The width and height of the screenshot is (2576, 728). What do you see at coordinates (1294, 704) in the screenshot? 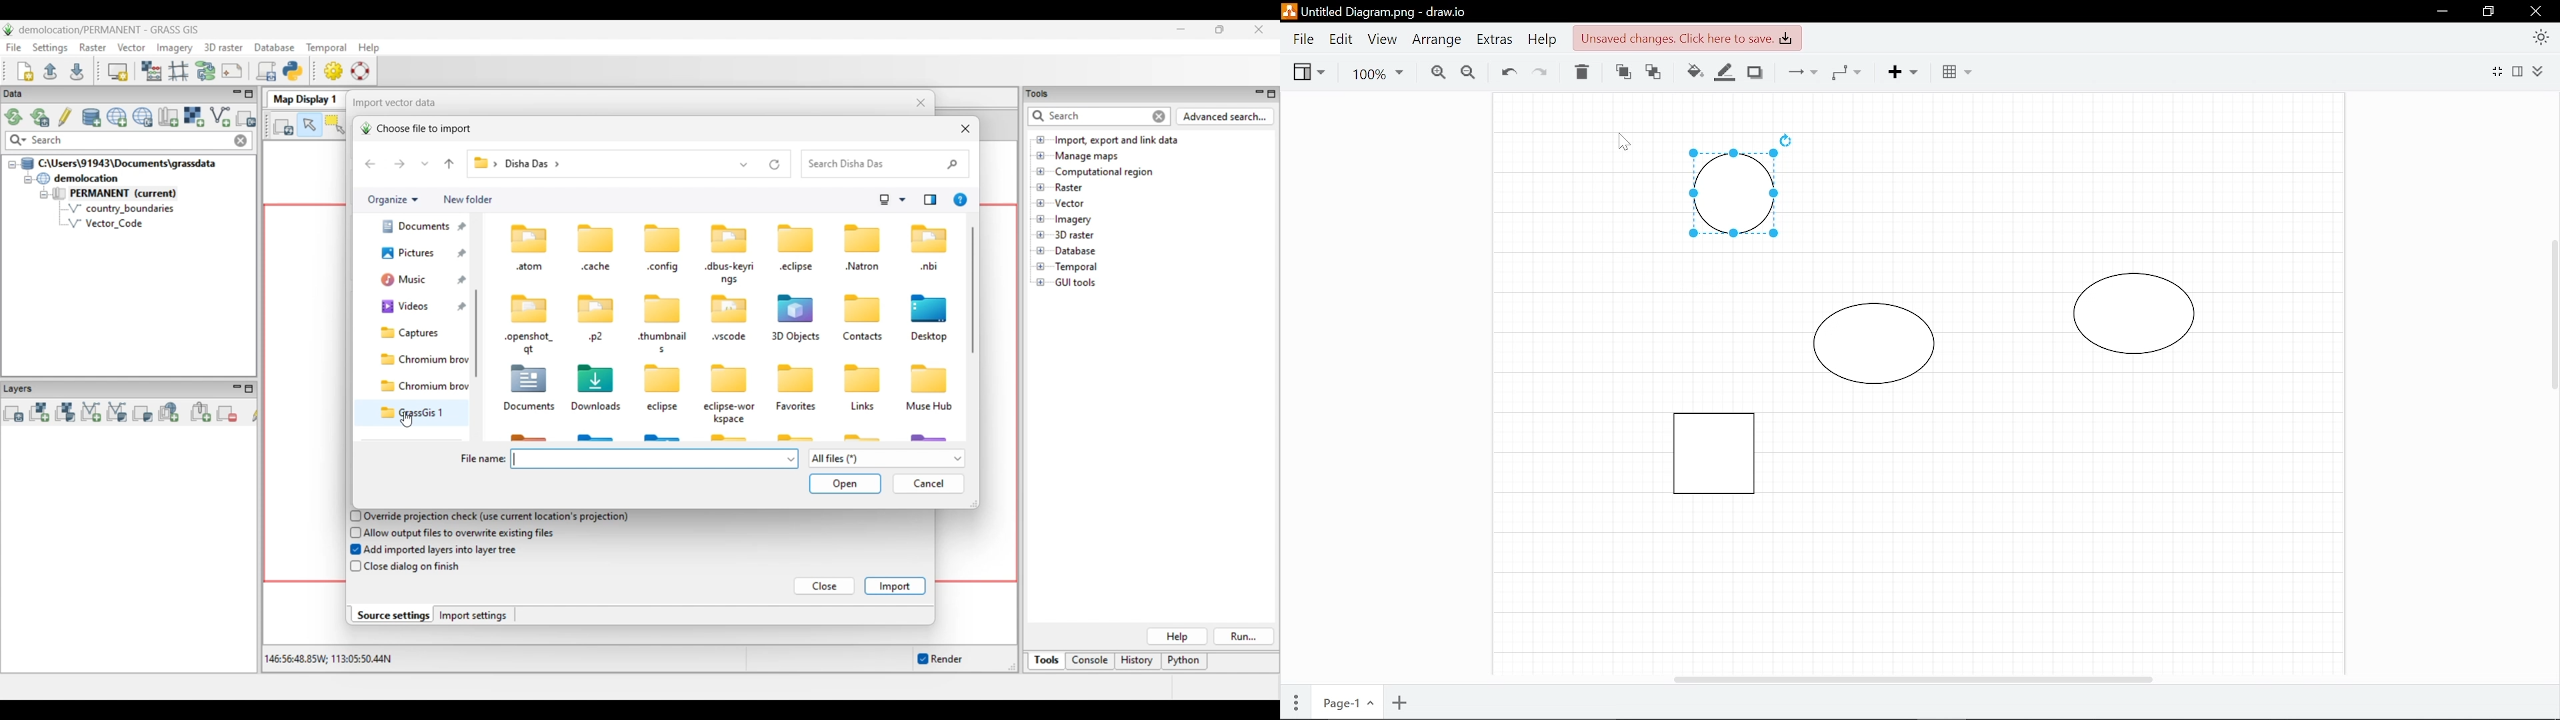
I see `Pages` at bounding box center [1294, 704].